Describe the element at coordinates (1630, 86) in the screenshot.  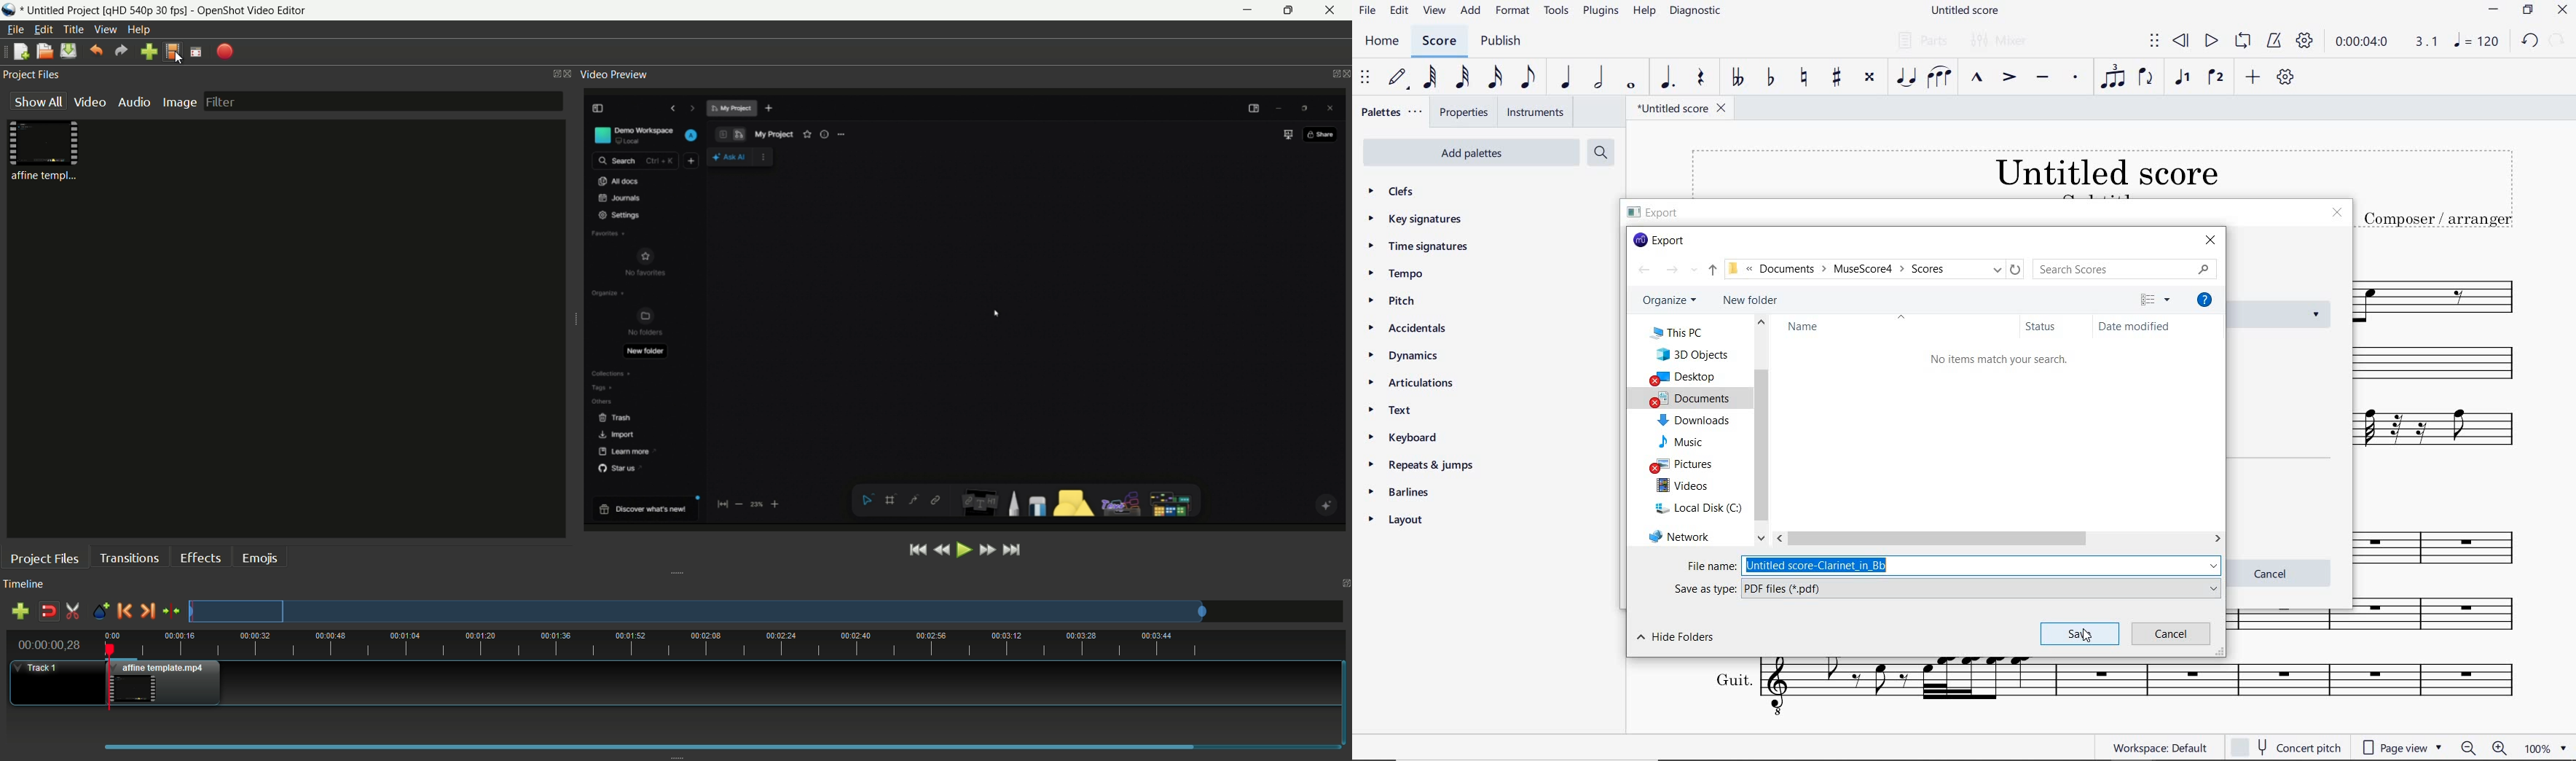
I see `WHOLE NOTE` at that location.